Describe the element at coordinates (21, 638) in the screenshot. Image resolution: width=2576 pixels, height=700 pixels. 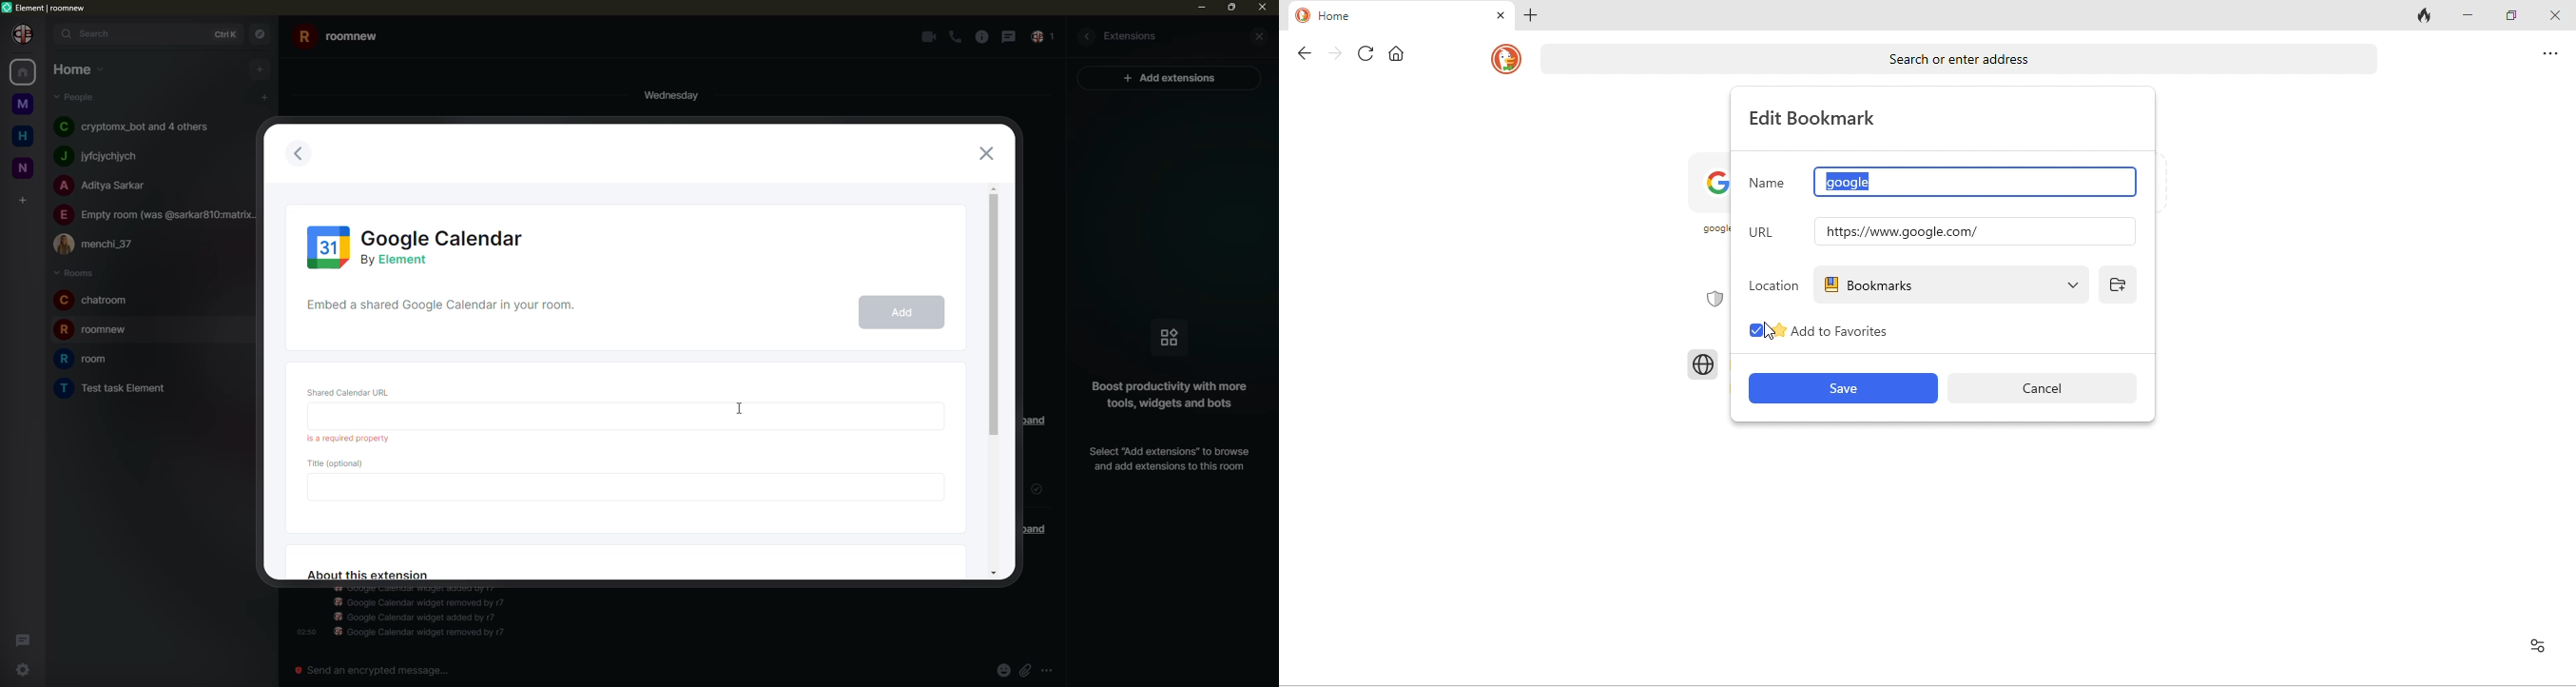
I see `threads` at that location.